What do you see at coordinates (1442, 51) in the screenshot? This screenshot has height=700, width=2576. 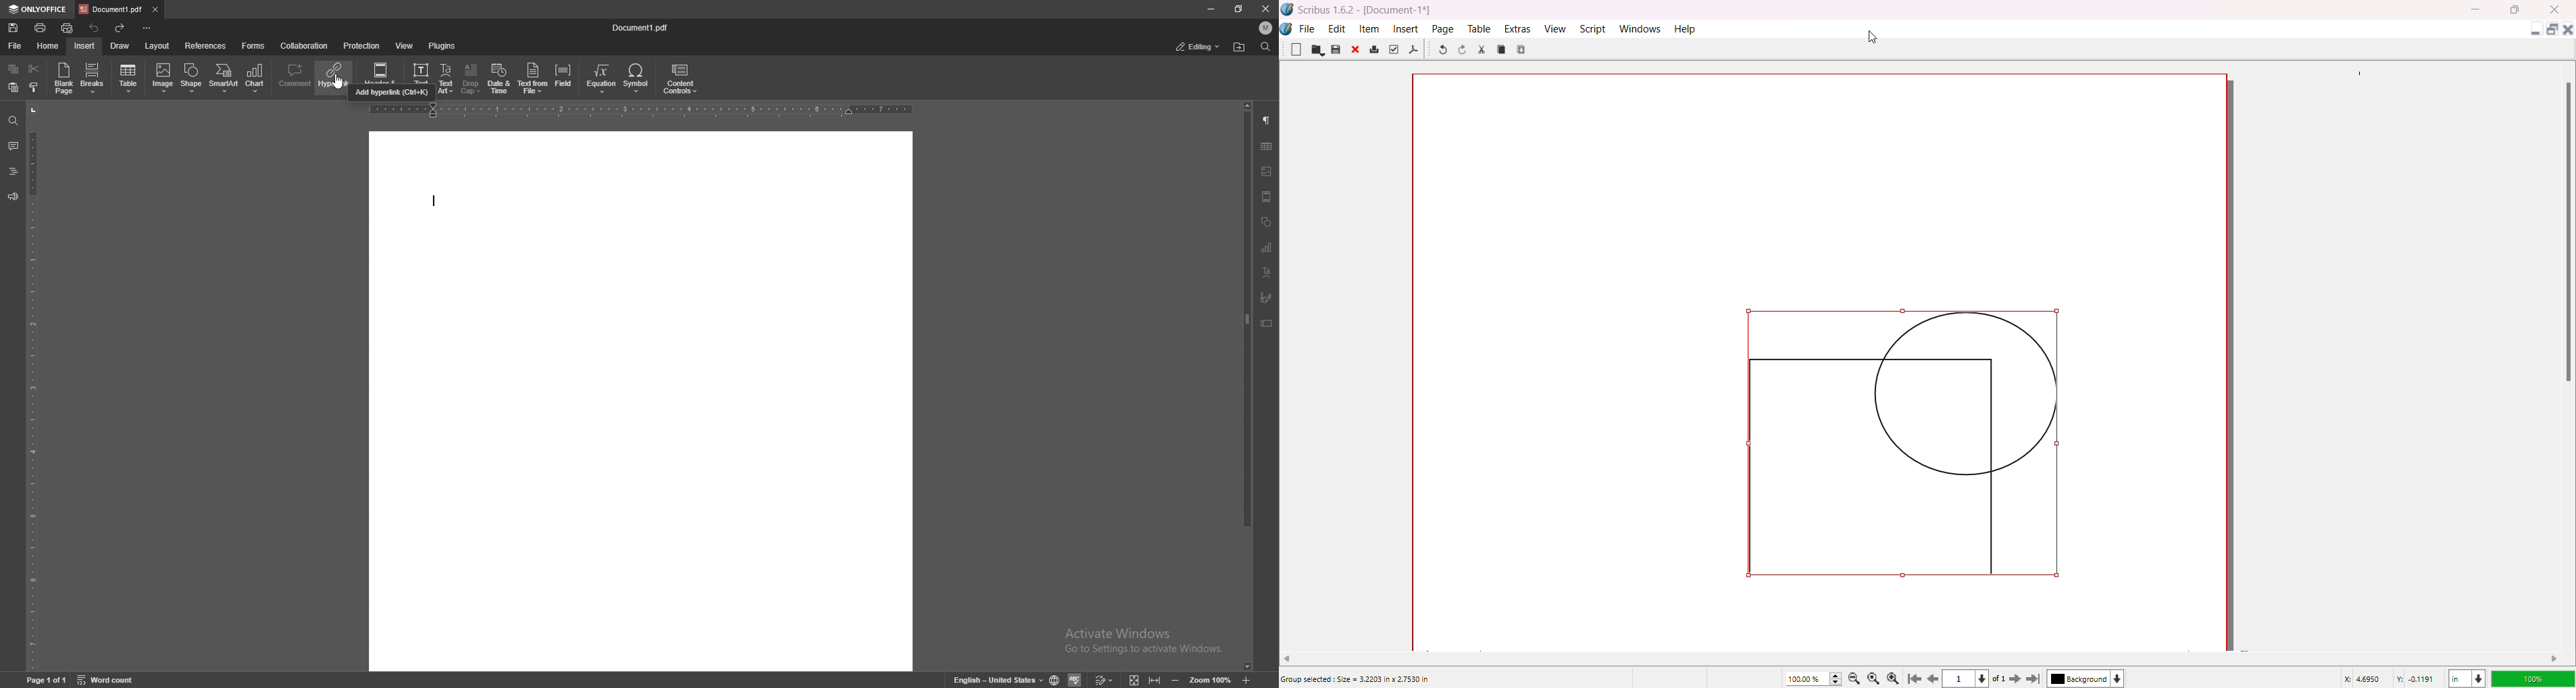 I see `Undo` at bounding box center [1442, 51].